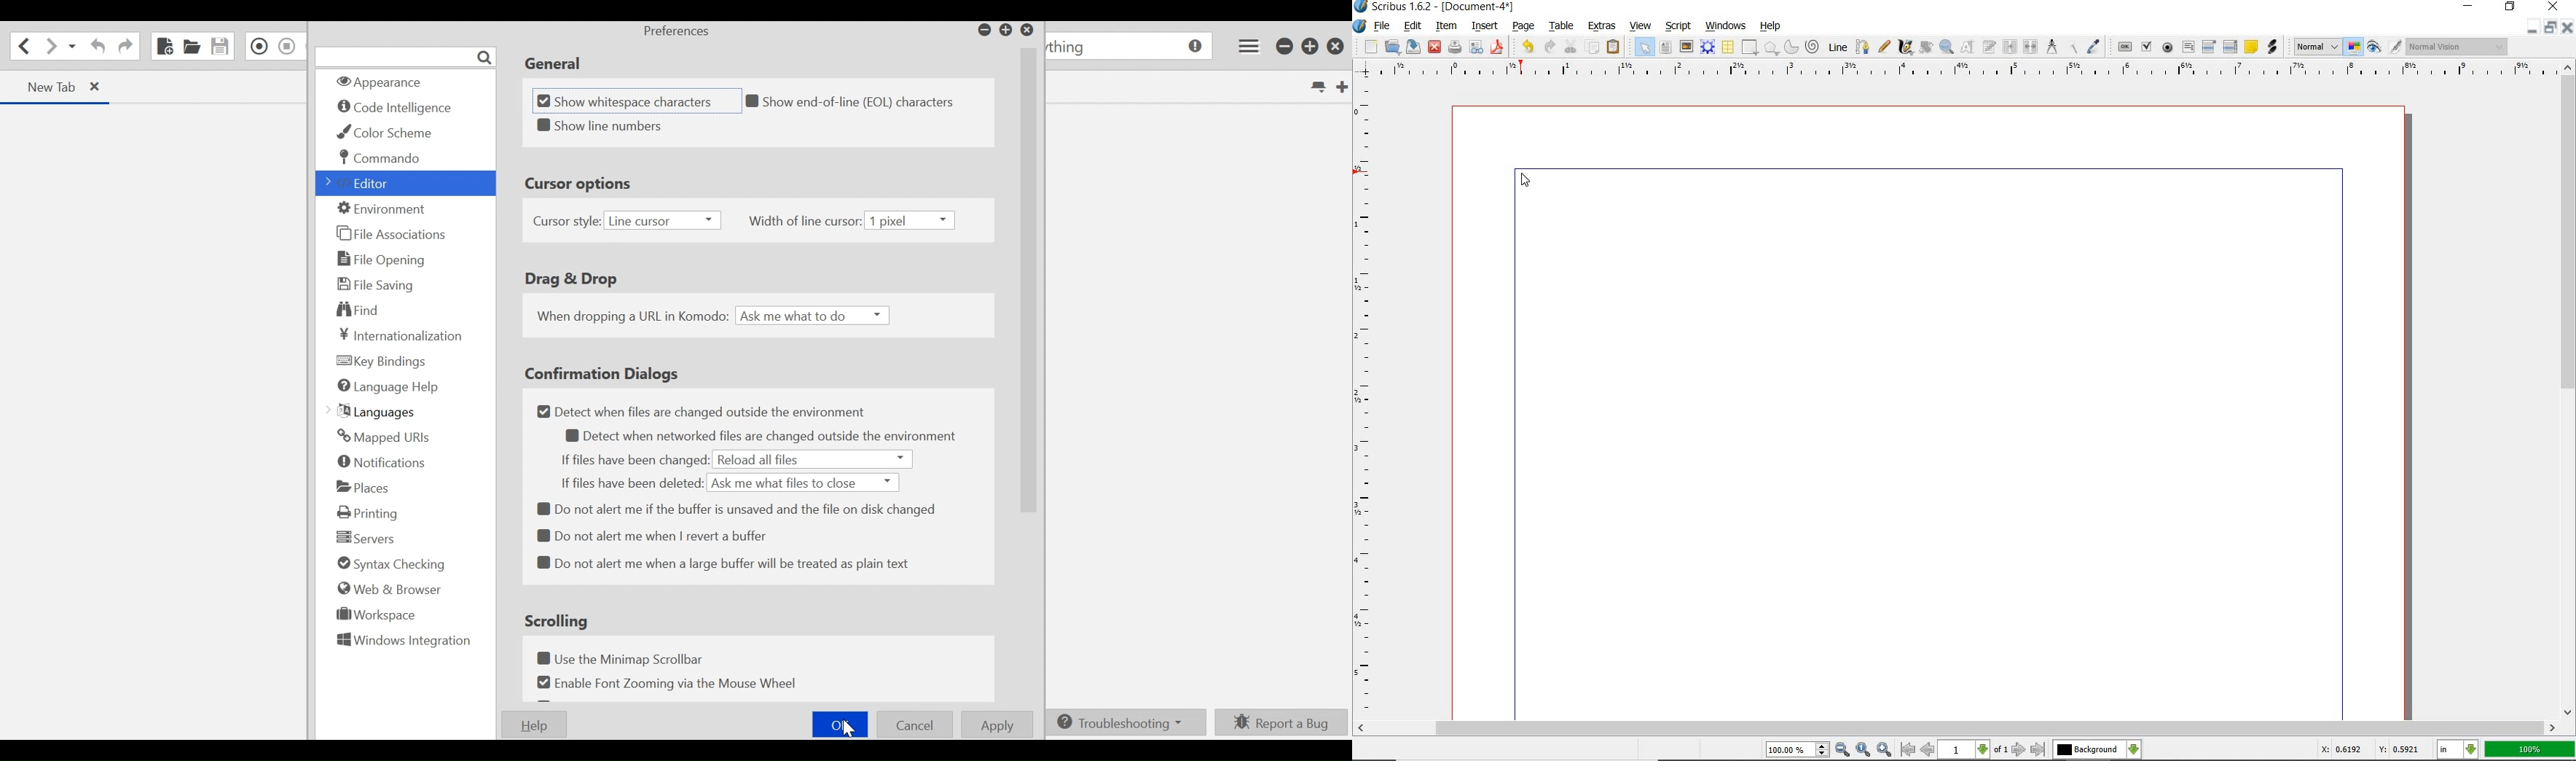 The width and height of the screenshot is (2576, 784). Describe the element at coordinates (2029, 45) in the screenshot. I see `unlink text frames` at that location.